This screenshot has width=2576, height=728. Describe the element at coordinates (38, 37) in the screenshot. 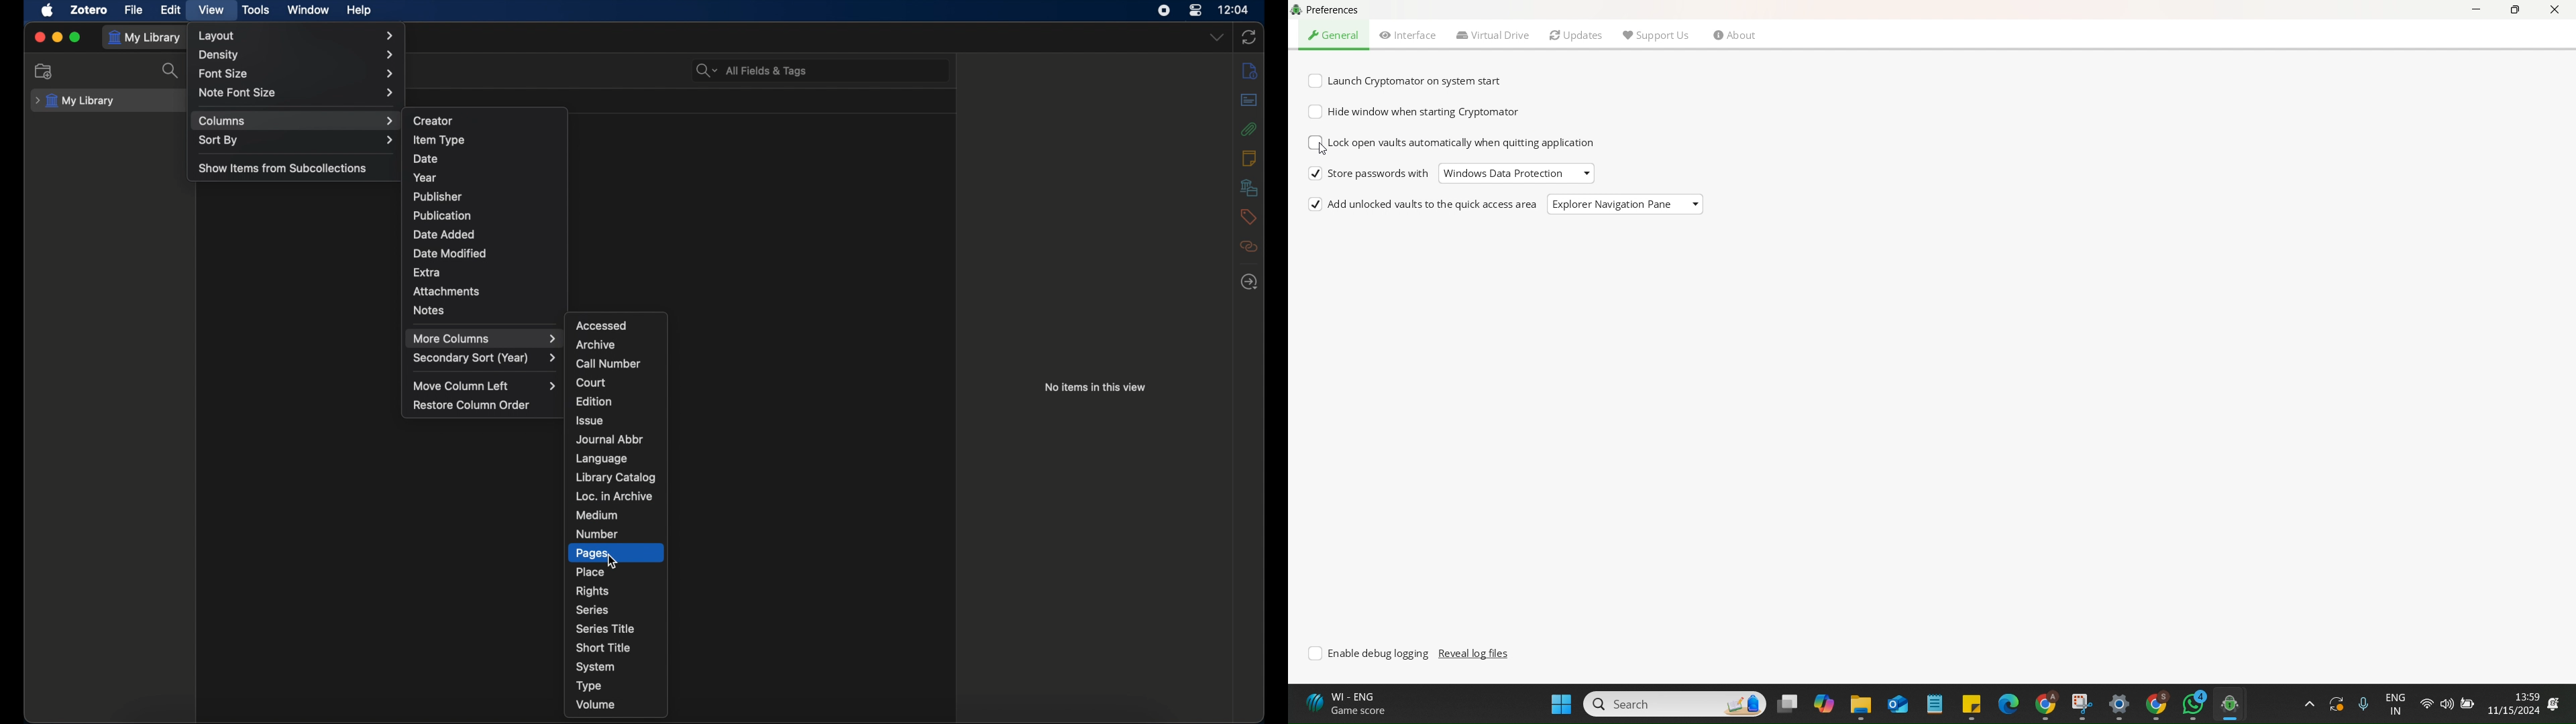

I see `close` at that location.